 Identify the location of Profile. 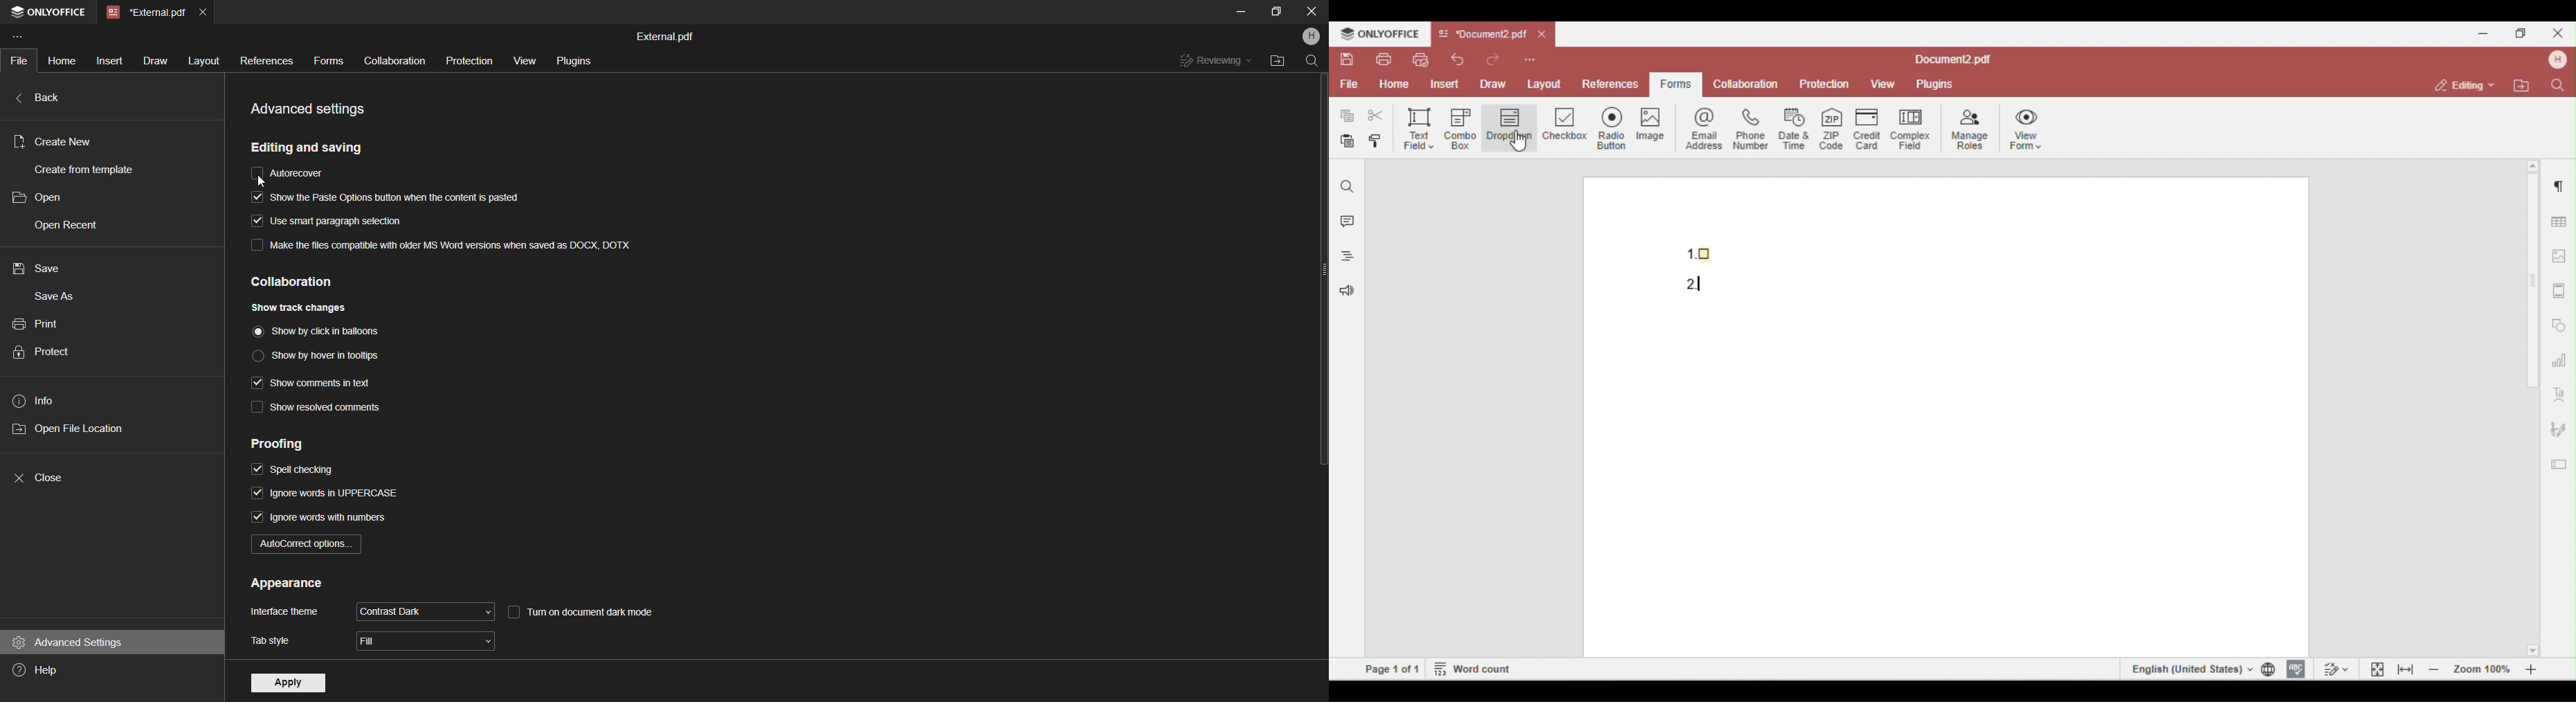
(1312, 35).